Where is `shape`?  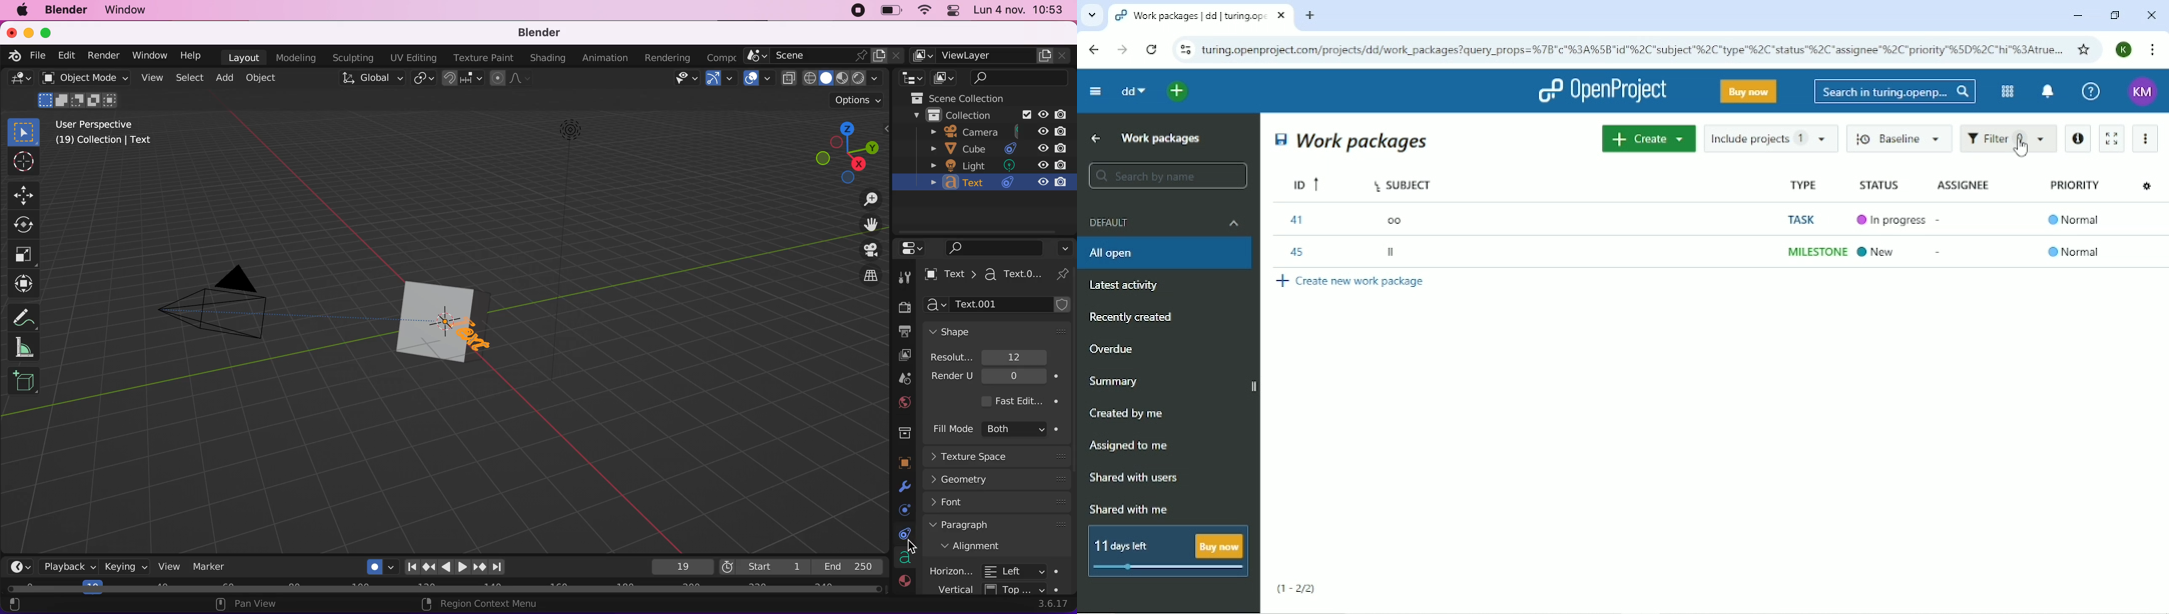
shape is located at coordinates (996, 331).